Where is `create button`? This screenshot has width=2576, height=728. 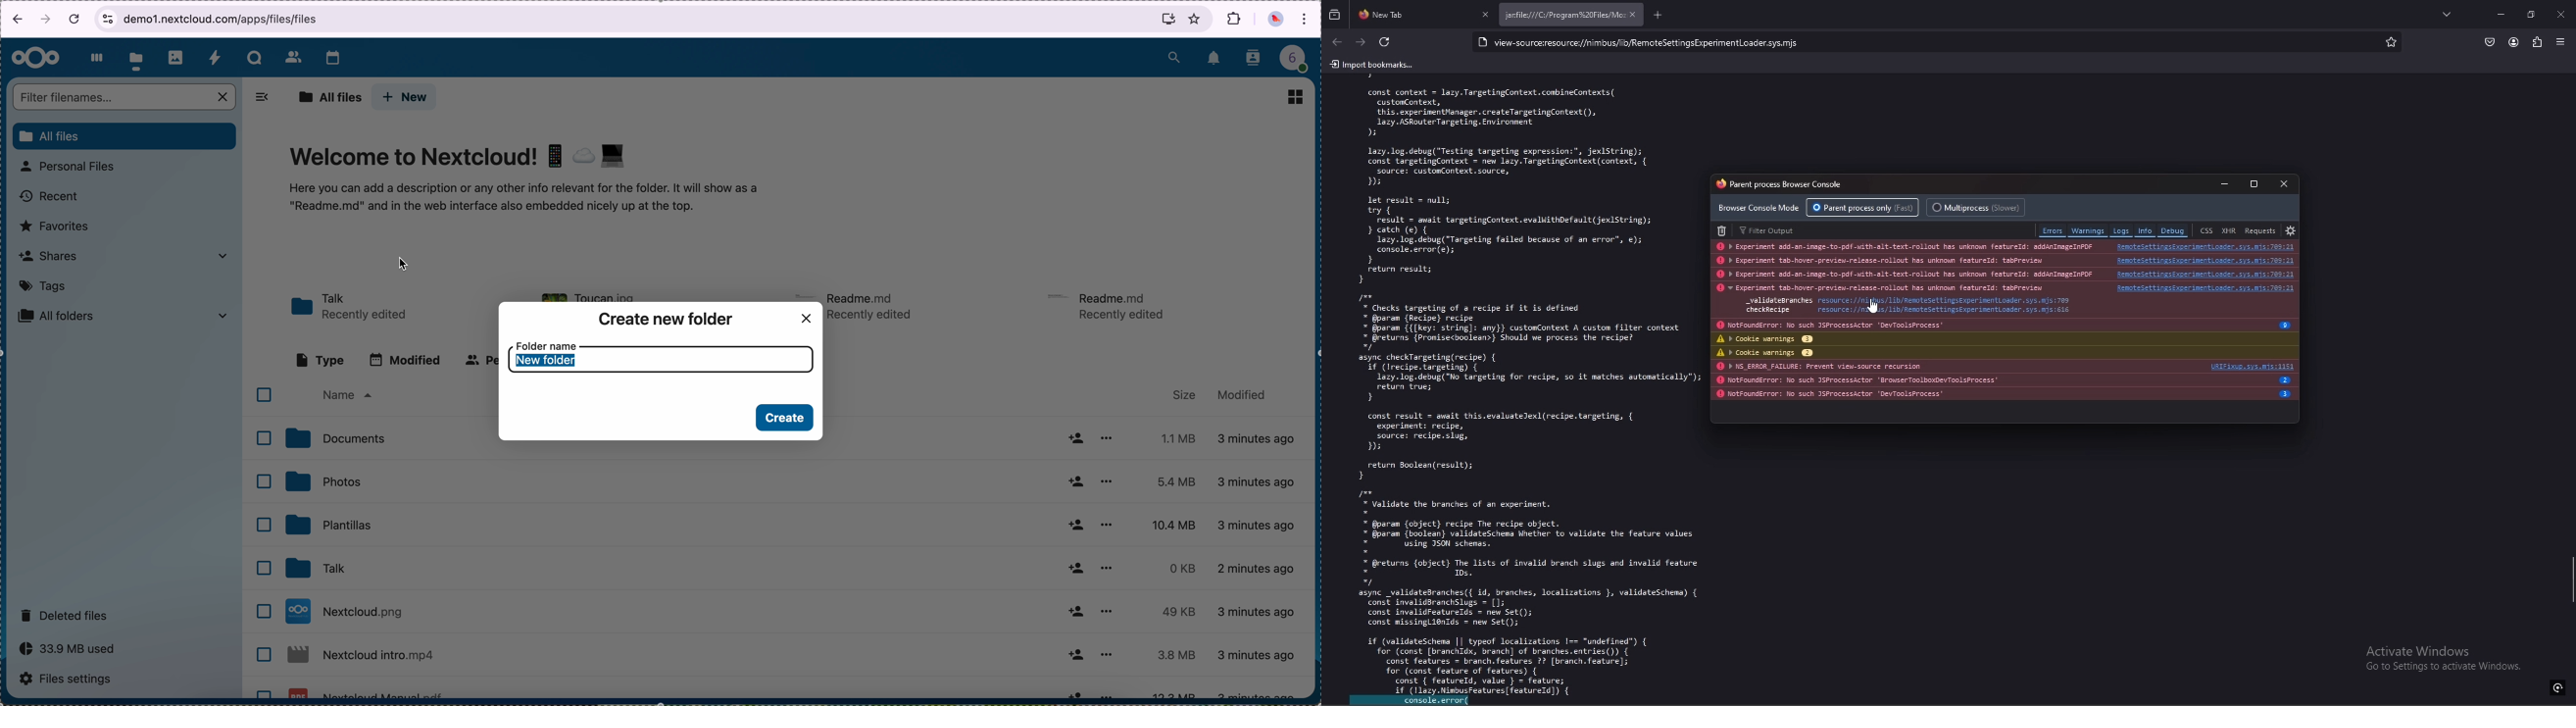
create button is located at coordinates (786, 419).